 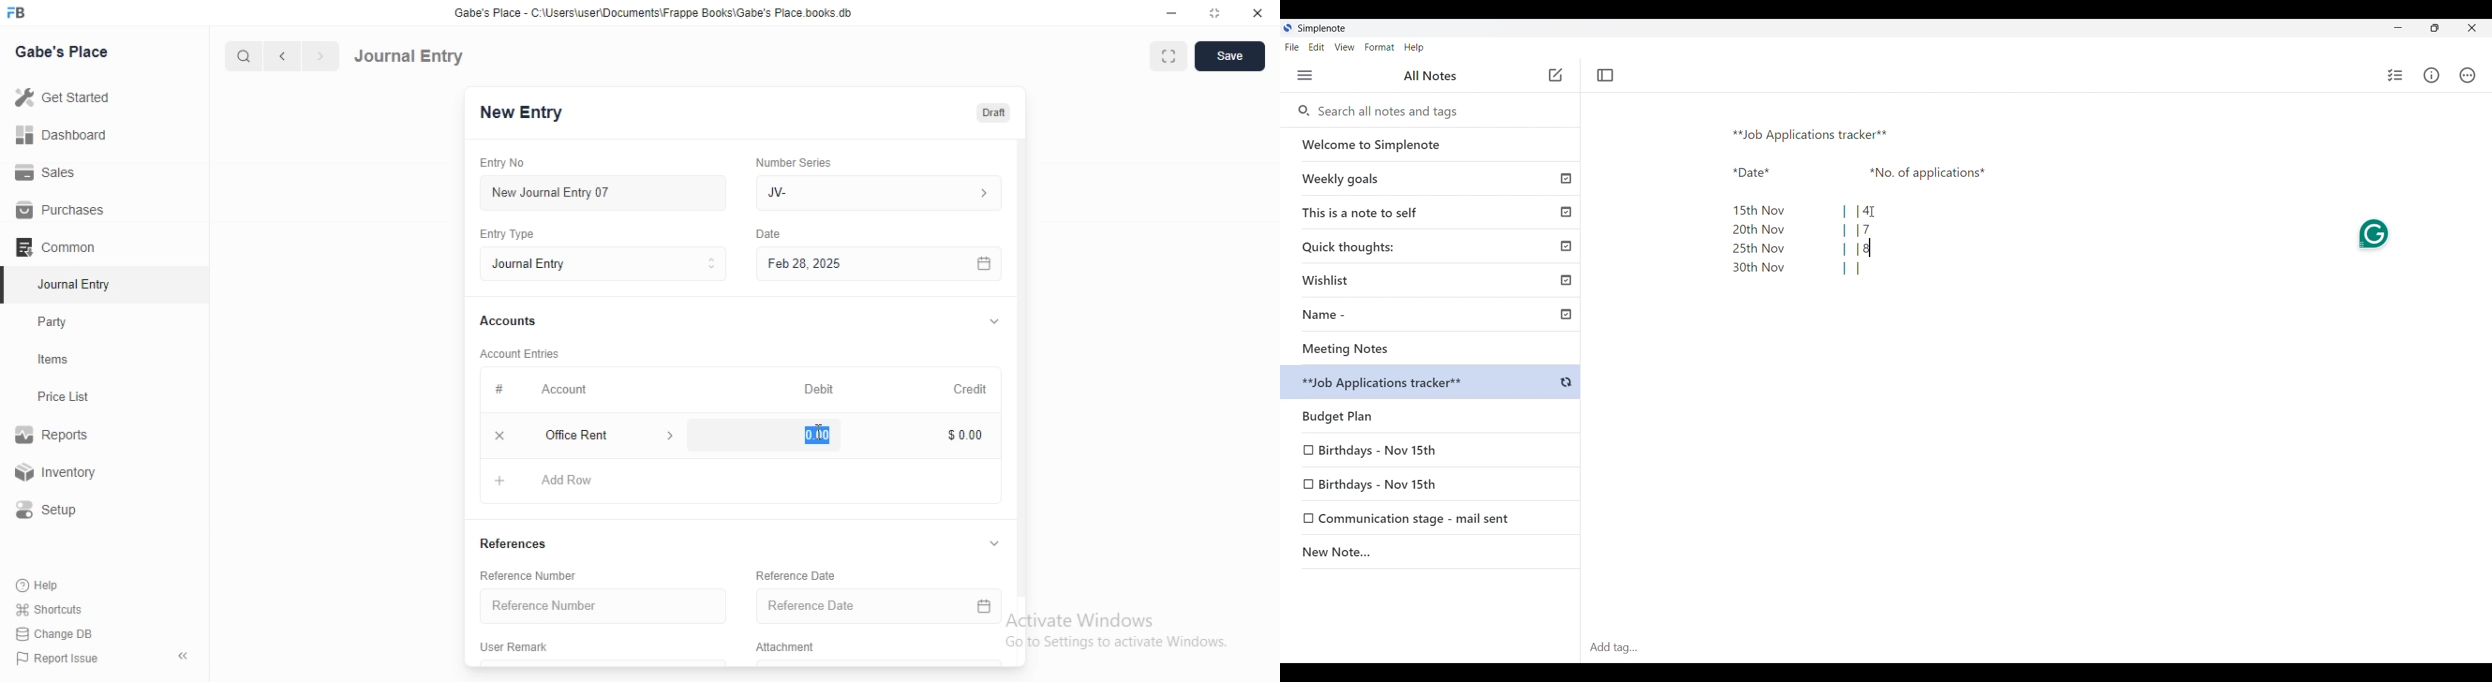 I want to click on Cursor, so click(x=1876, y=212).